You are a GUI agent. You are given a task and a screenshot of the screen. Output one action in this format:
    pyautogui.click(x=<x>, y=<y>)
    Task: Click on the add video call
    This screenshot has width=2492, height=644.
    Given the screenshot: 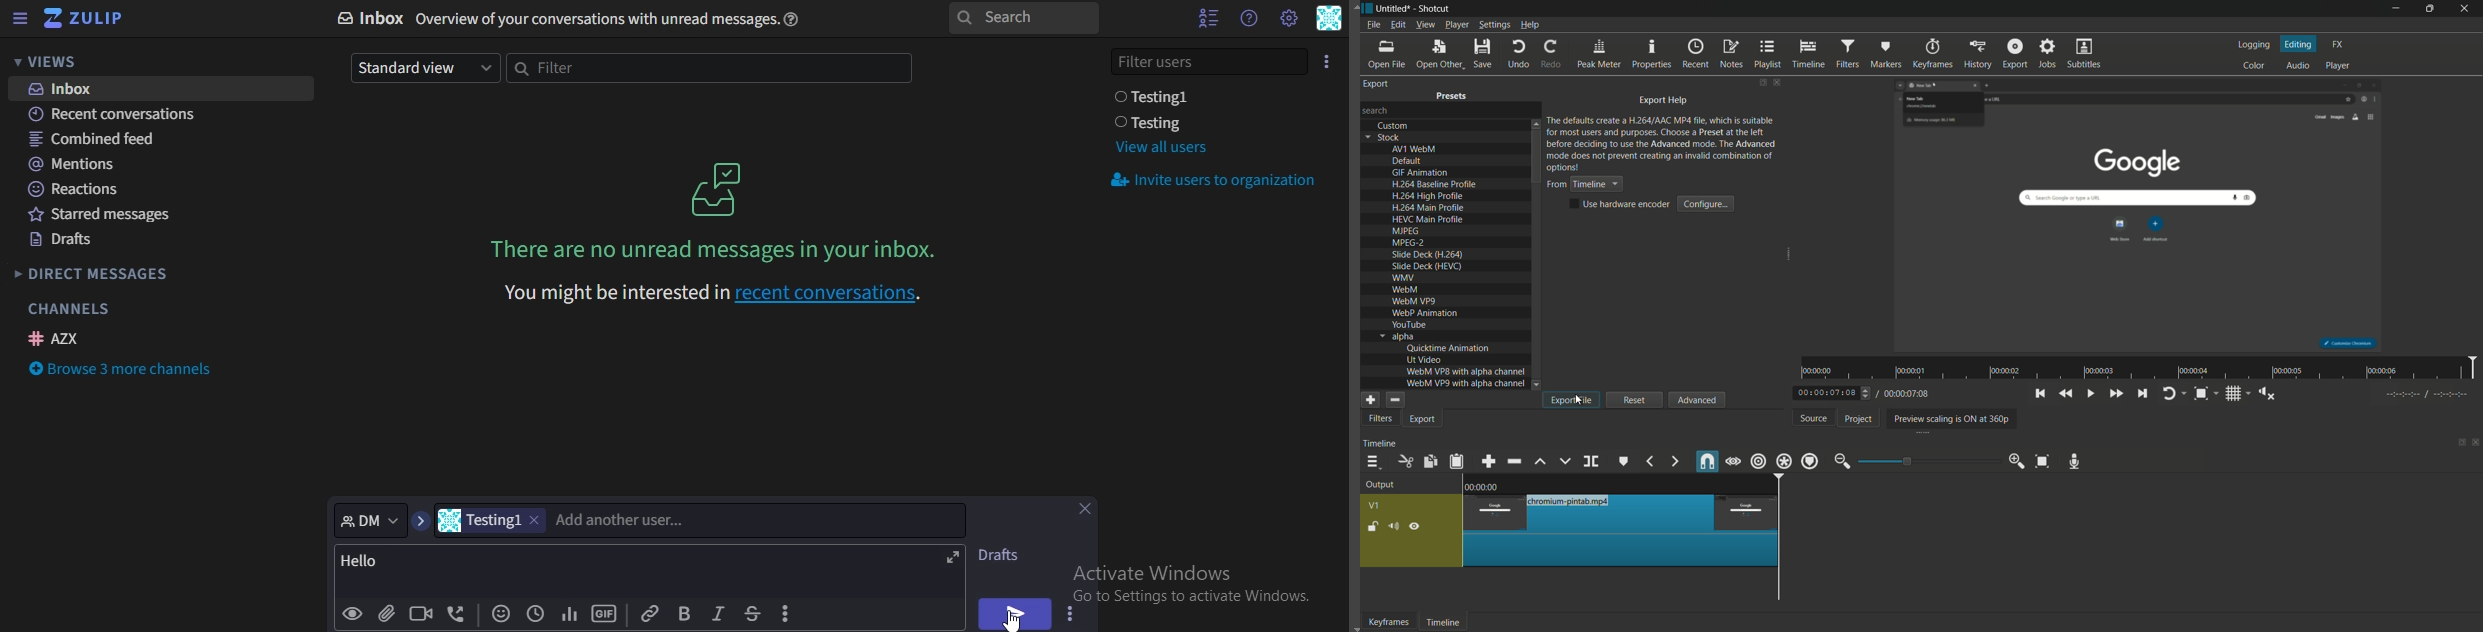 What is the action you would take?
    pyautogui.click(x=422, y=613)
    